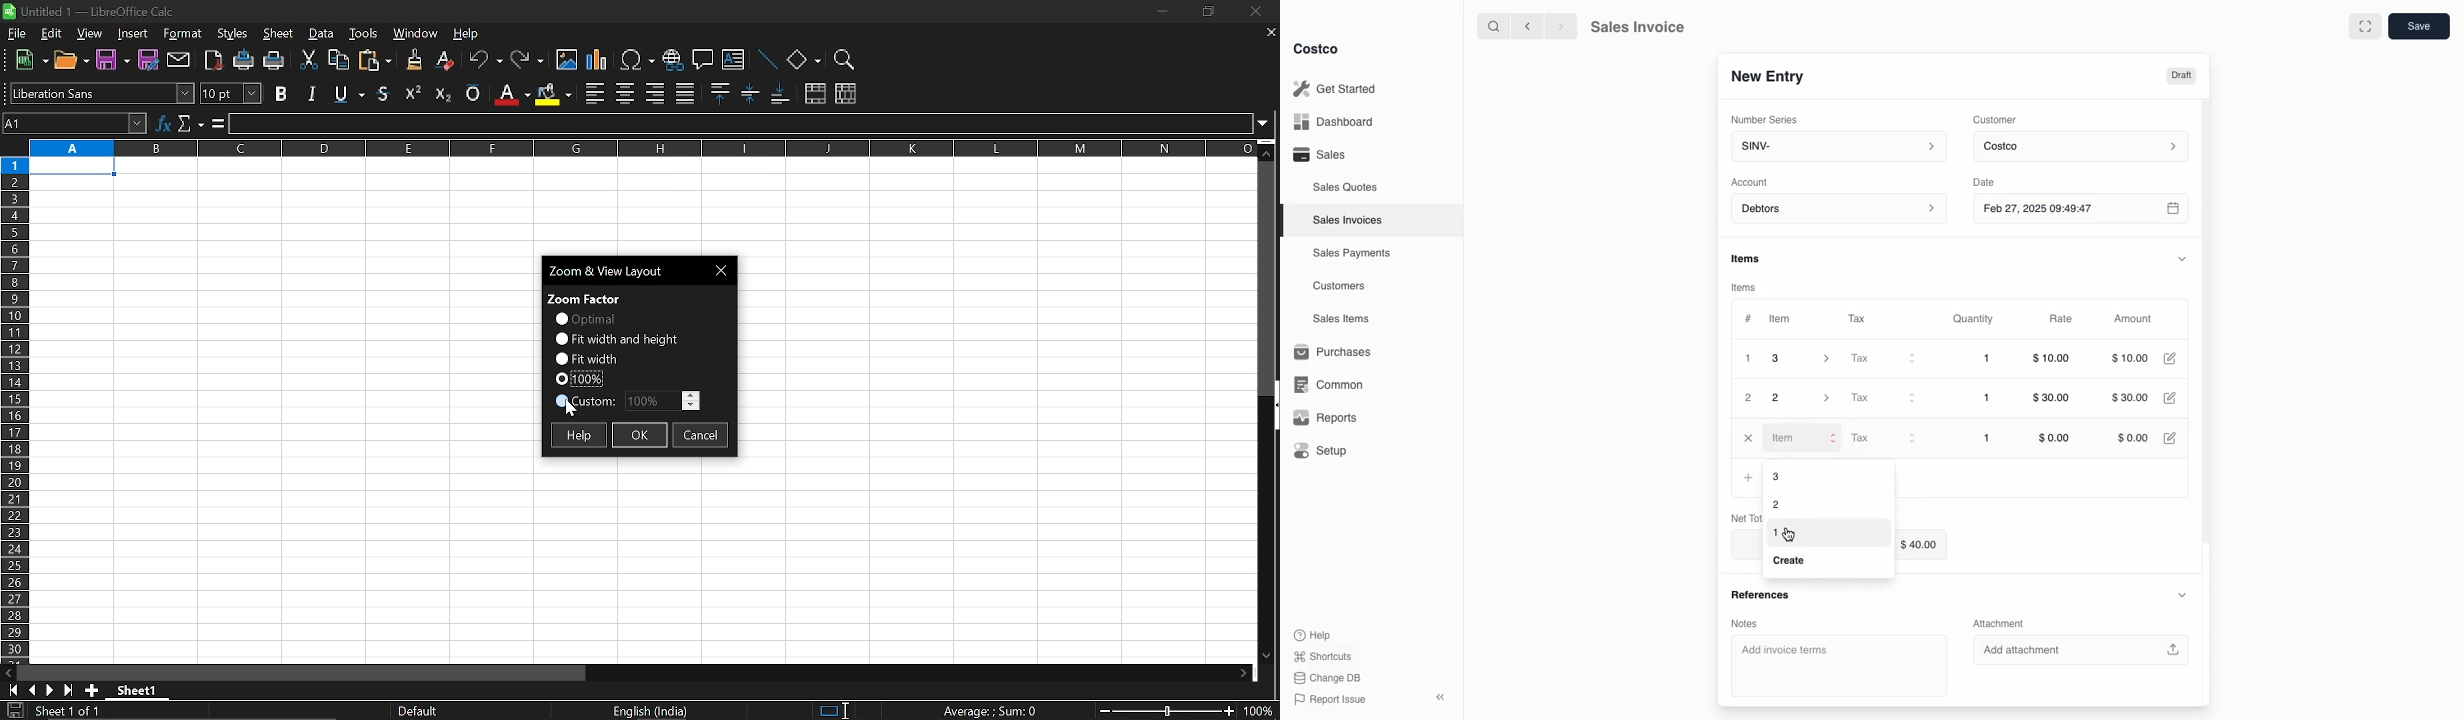 The height and width of the screenshot is (728, 2464). I want to click on Sales Invoice, so click(1637, 27).